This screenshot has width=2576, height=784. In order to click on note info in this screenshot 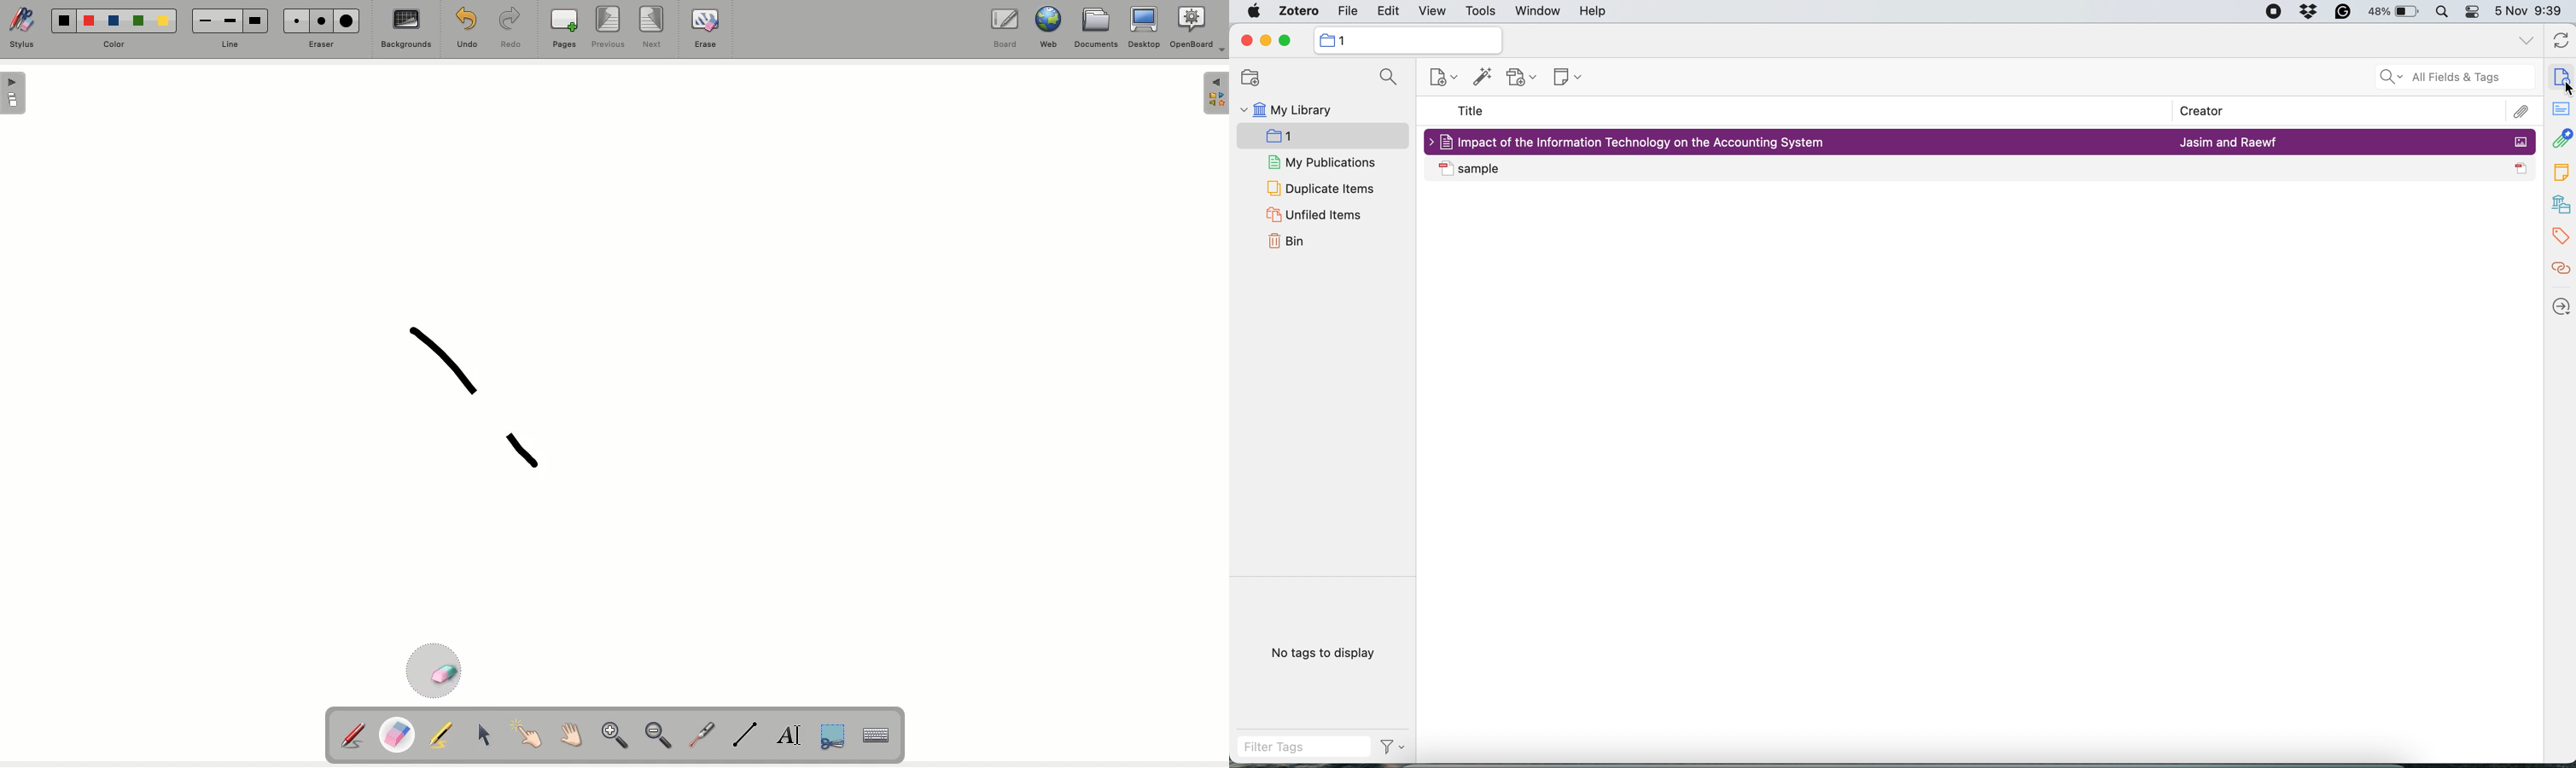, I will do `click(2562, 76)`.